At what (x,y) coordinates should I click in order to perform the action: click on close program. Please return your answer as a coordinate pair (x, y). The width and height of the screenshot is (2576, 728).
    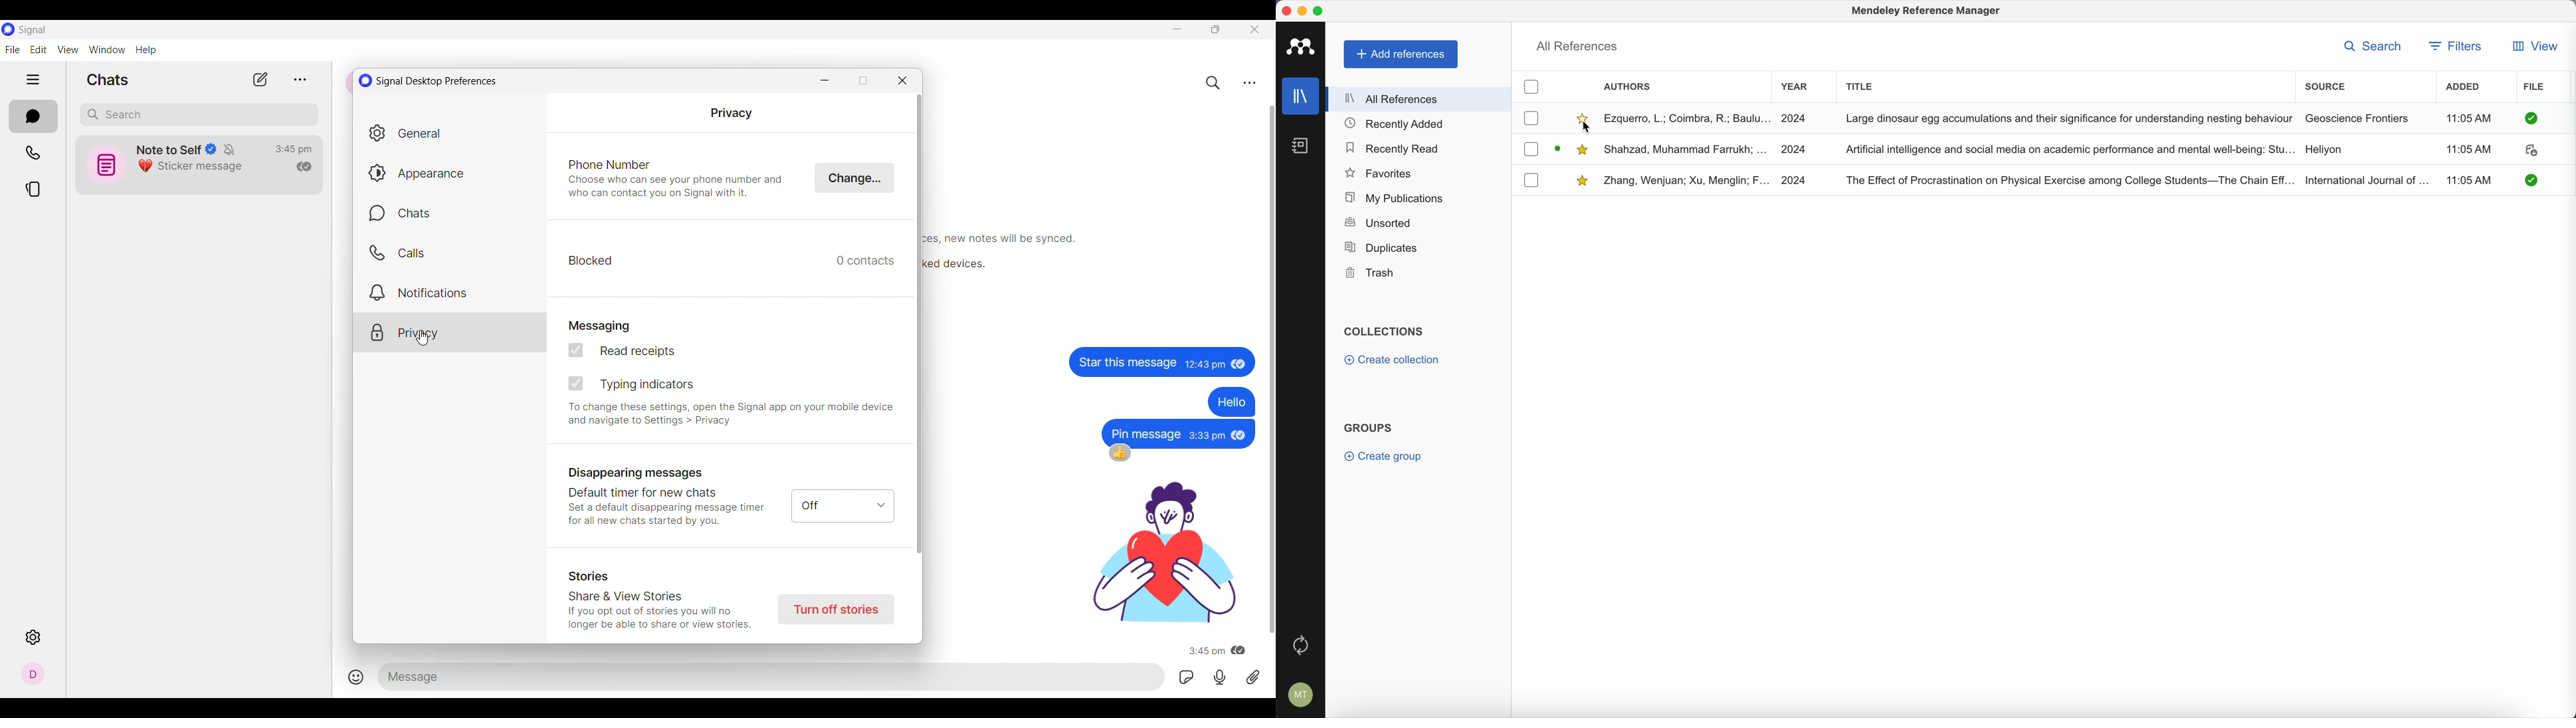
    Looking at the image, I should click on (1285, 11).